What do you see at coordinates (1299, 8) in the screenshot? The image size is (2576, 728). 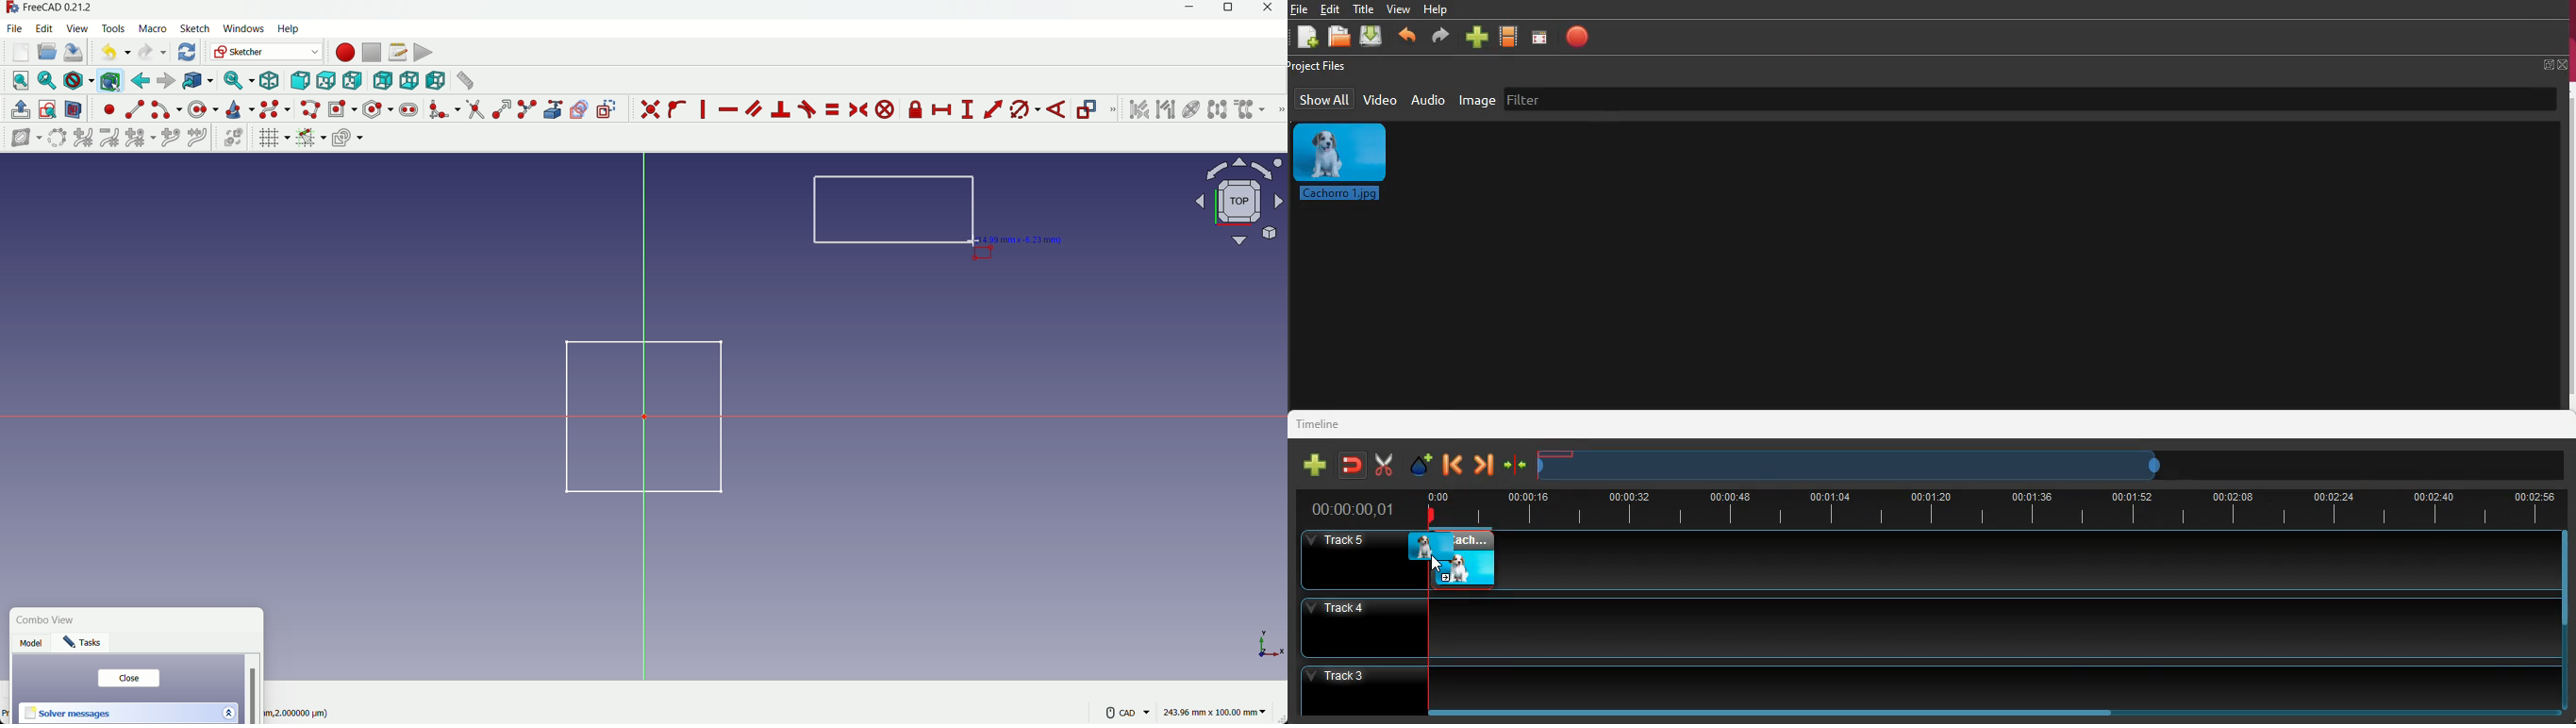 I see `file` at bounding box center [1299, 8].